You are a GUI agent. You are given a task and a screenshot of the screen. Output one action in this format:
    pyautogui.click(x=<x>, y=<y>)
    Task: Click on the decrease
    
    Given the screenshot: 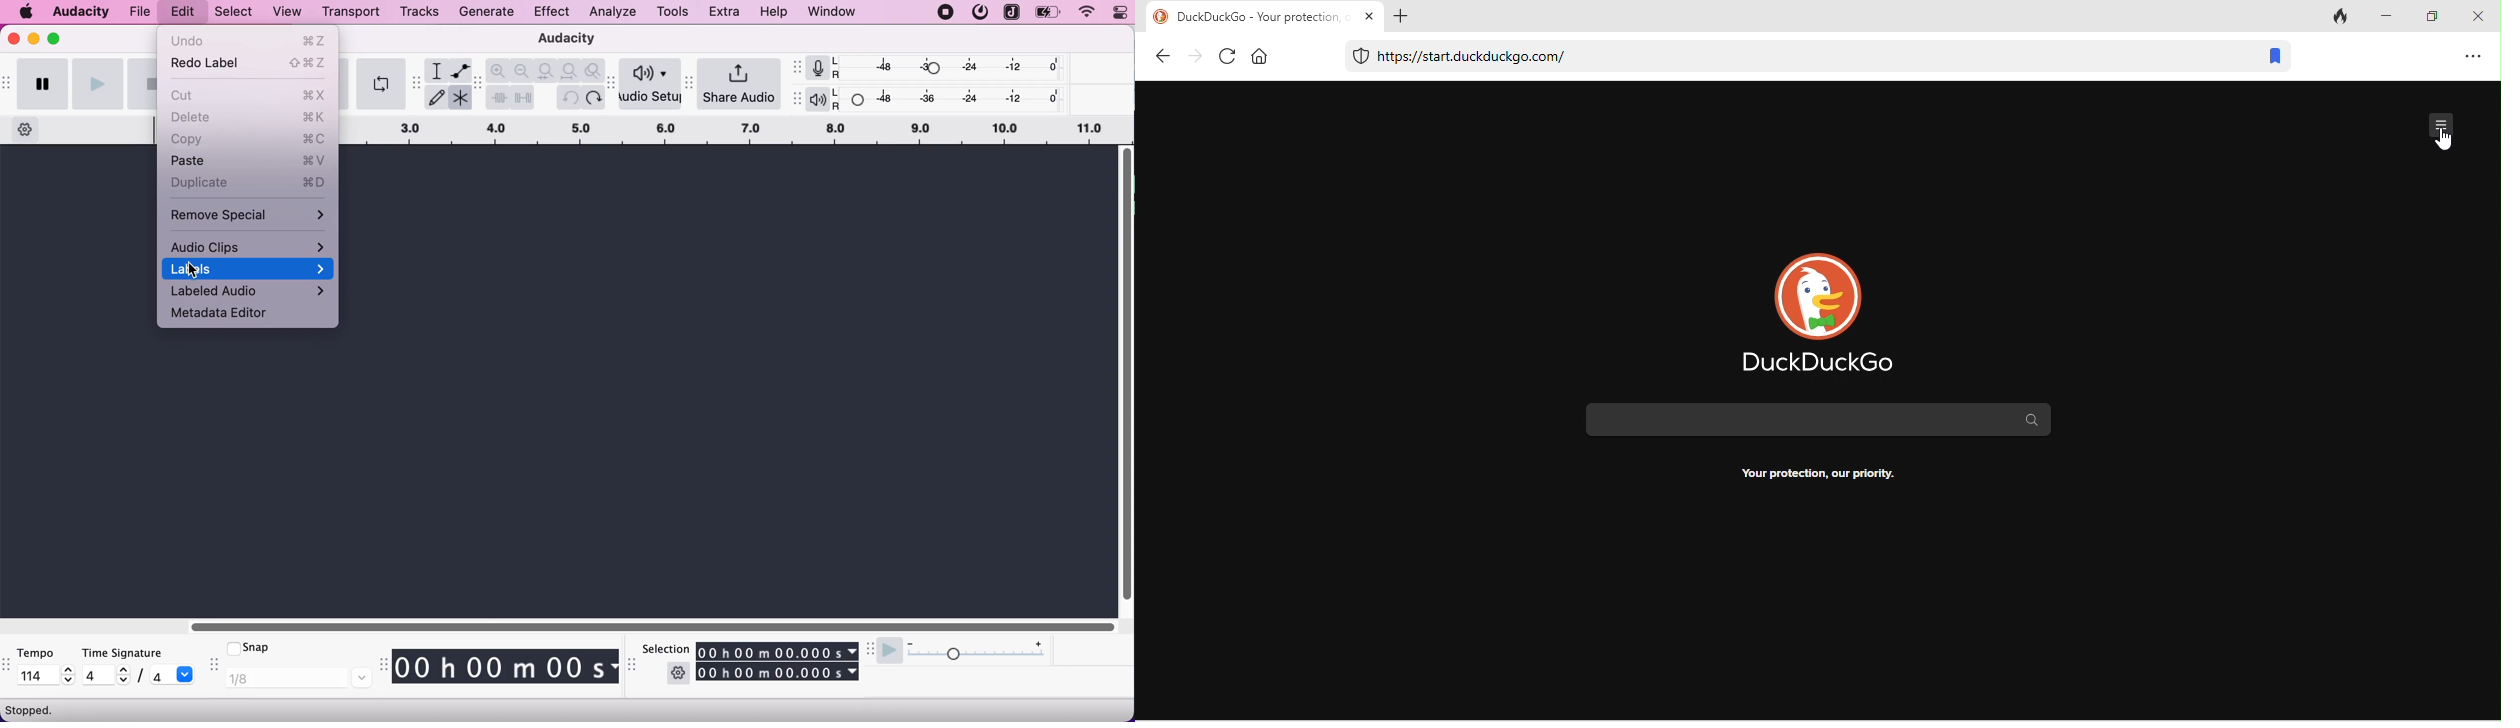 What is the action you would take?
    pyautogui.click(x=69, y=681)
    